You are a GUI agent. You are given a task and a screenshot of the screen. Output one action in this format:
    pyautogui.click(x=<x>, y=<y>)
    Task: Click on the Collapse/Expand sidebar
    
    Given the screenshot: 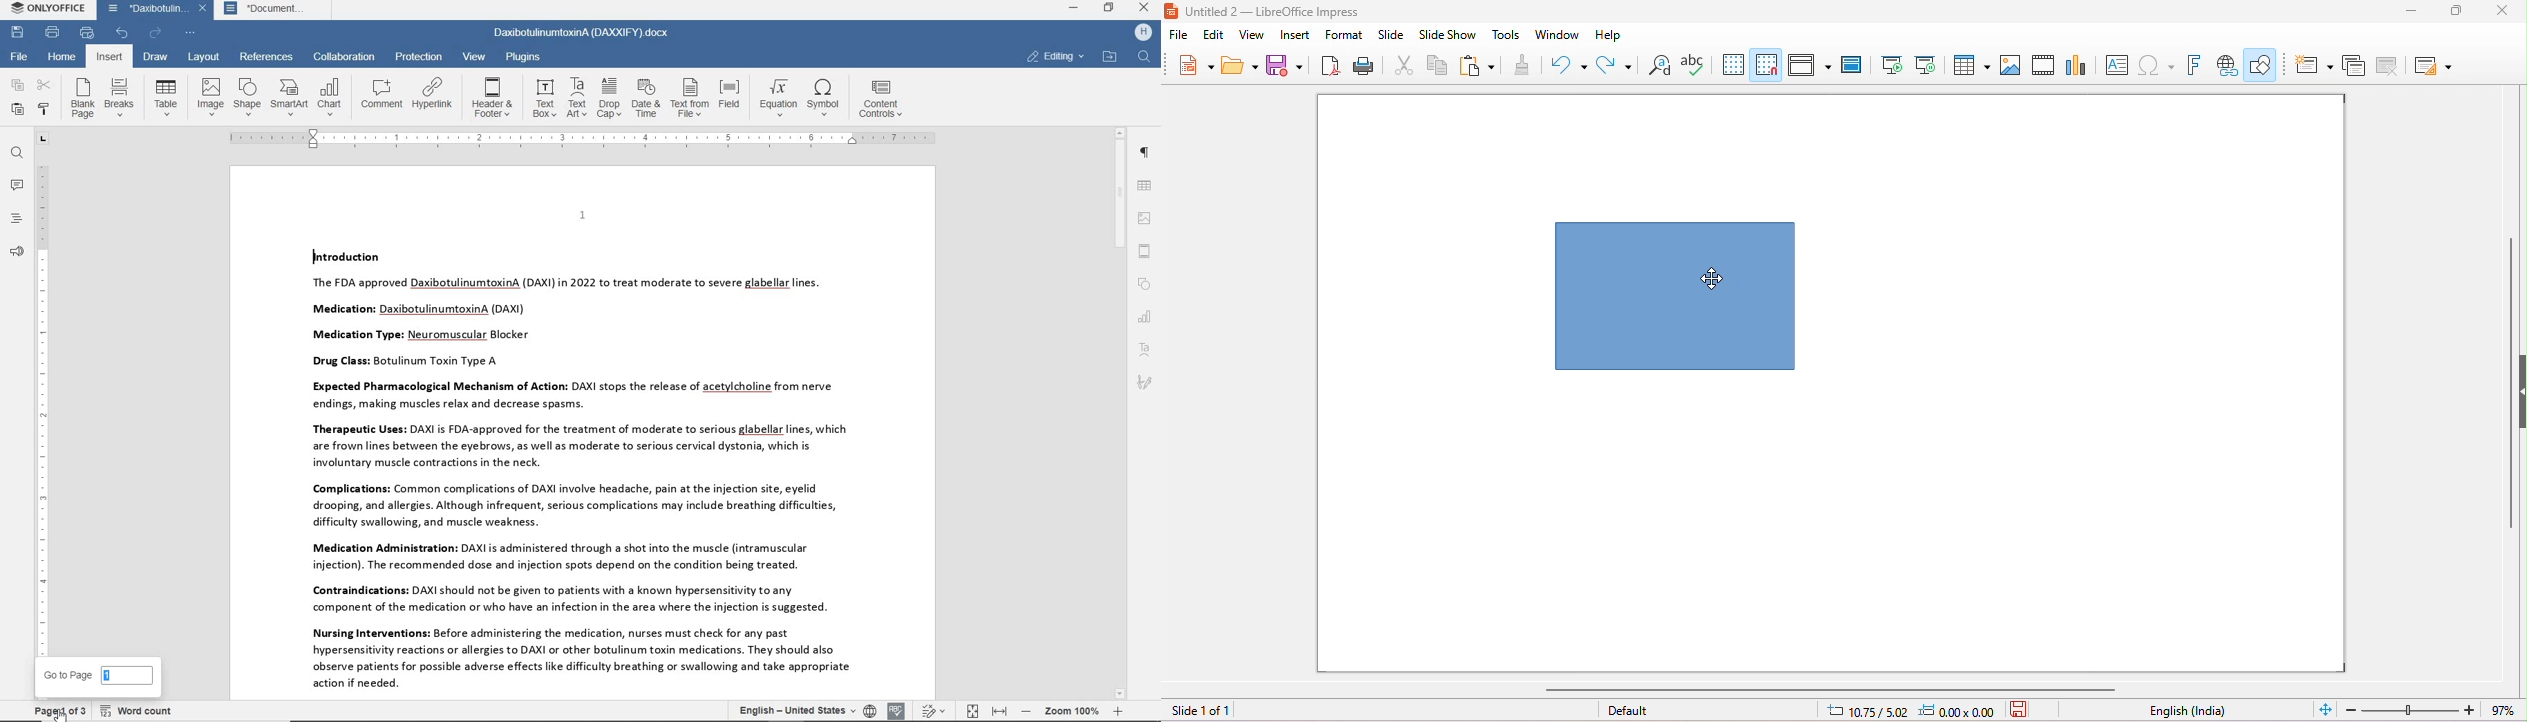 What is the action you would take?
    pyautogui.click(x=2522, y=391)
    